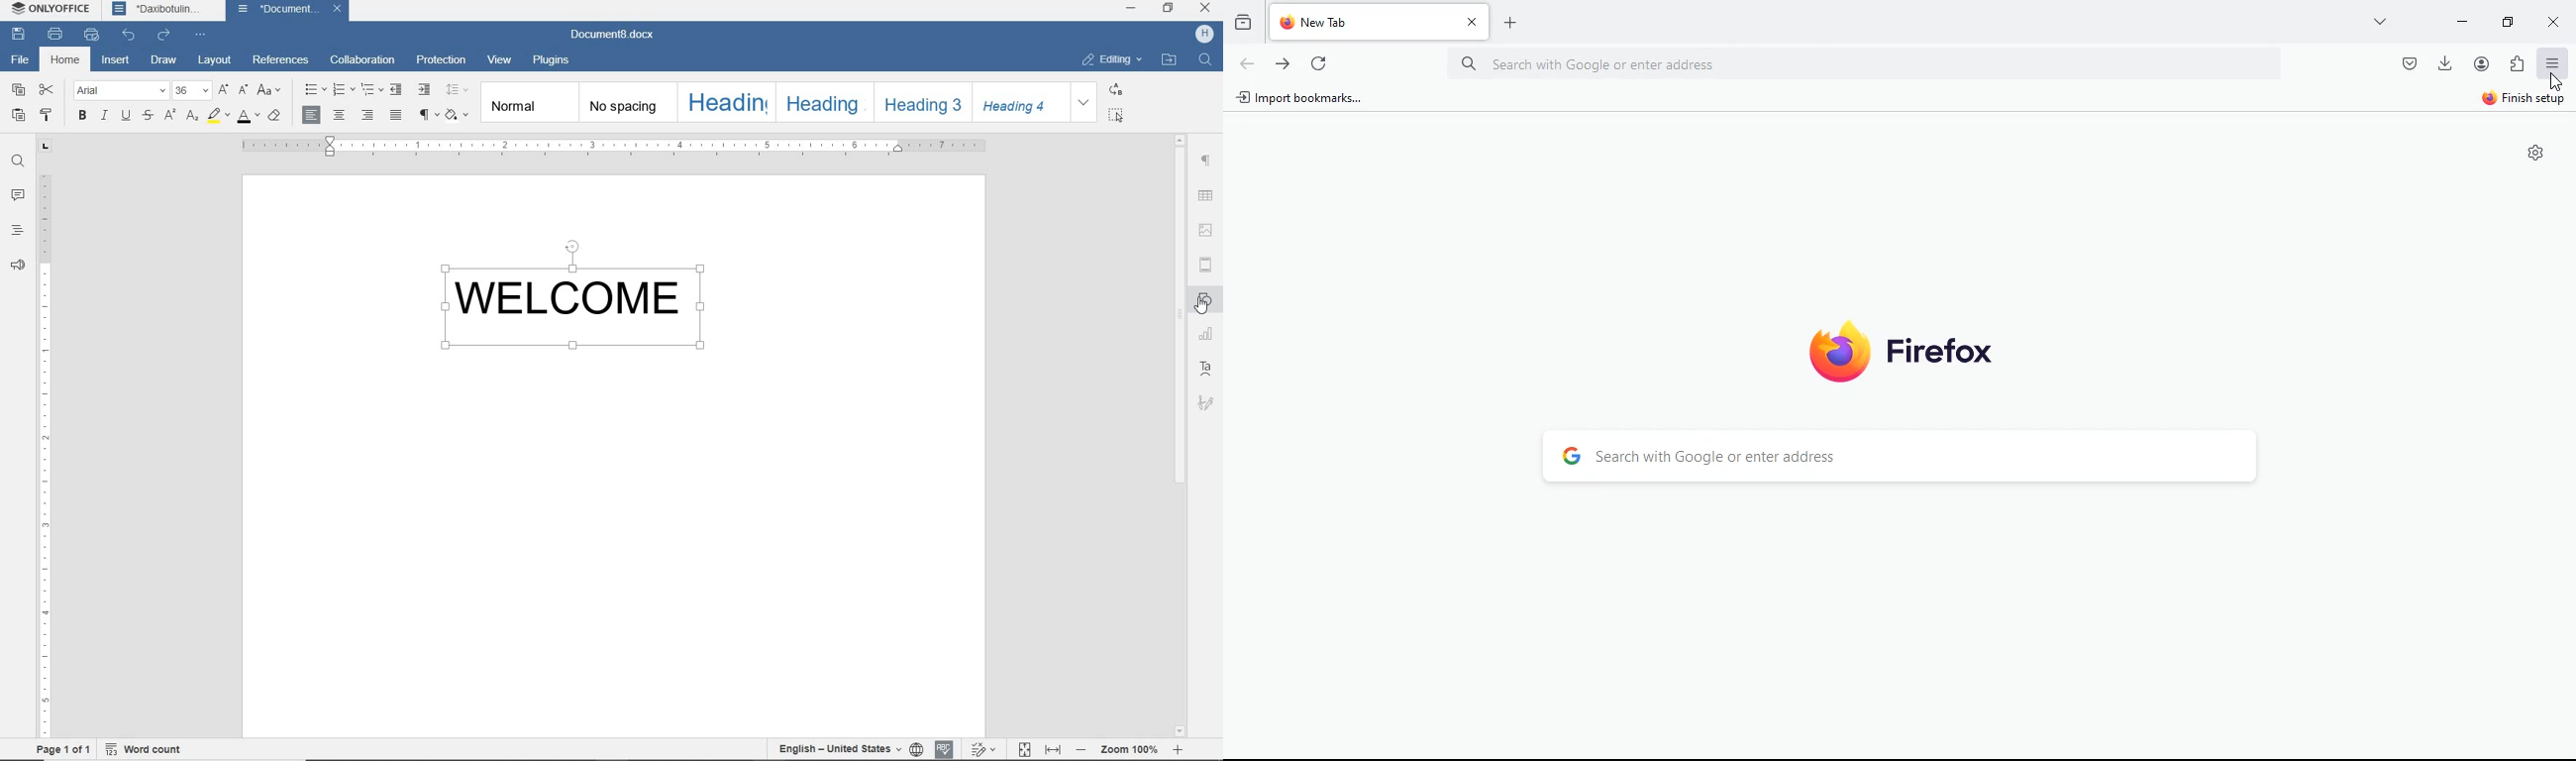 Image resolution: width=2576 pixels, height=784 pixels. Describe the element at coordinates (614, 146) in the screenshot. I see `ruler` at that location.